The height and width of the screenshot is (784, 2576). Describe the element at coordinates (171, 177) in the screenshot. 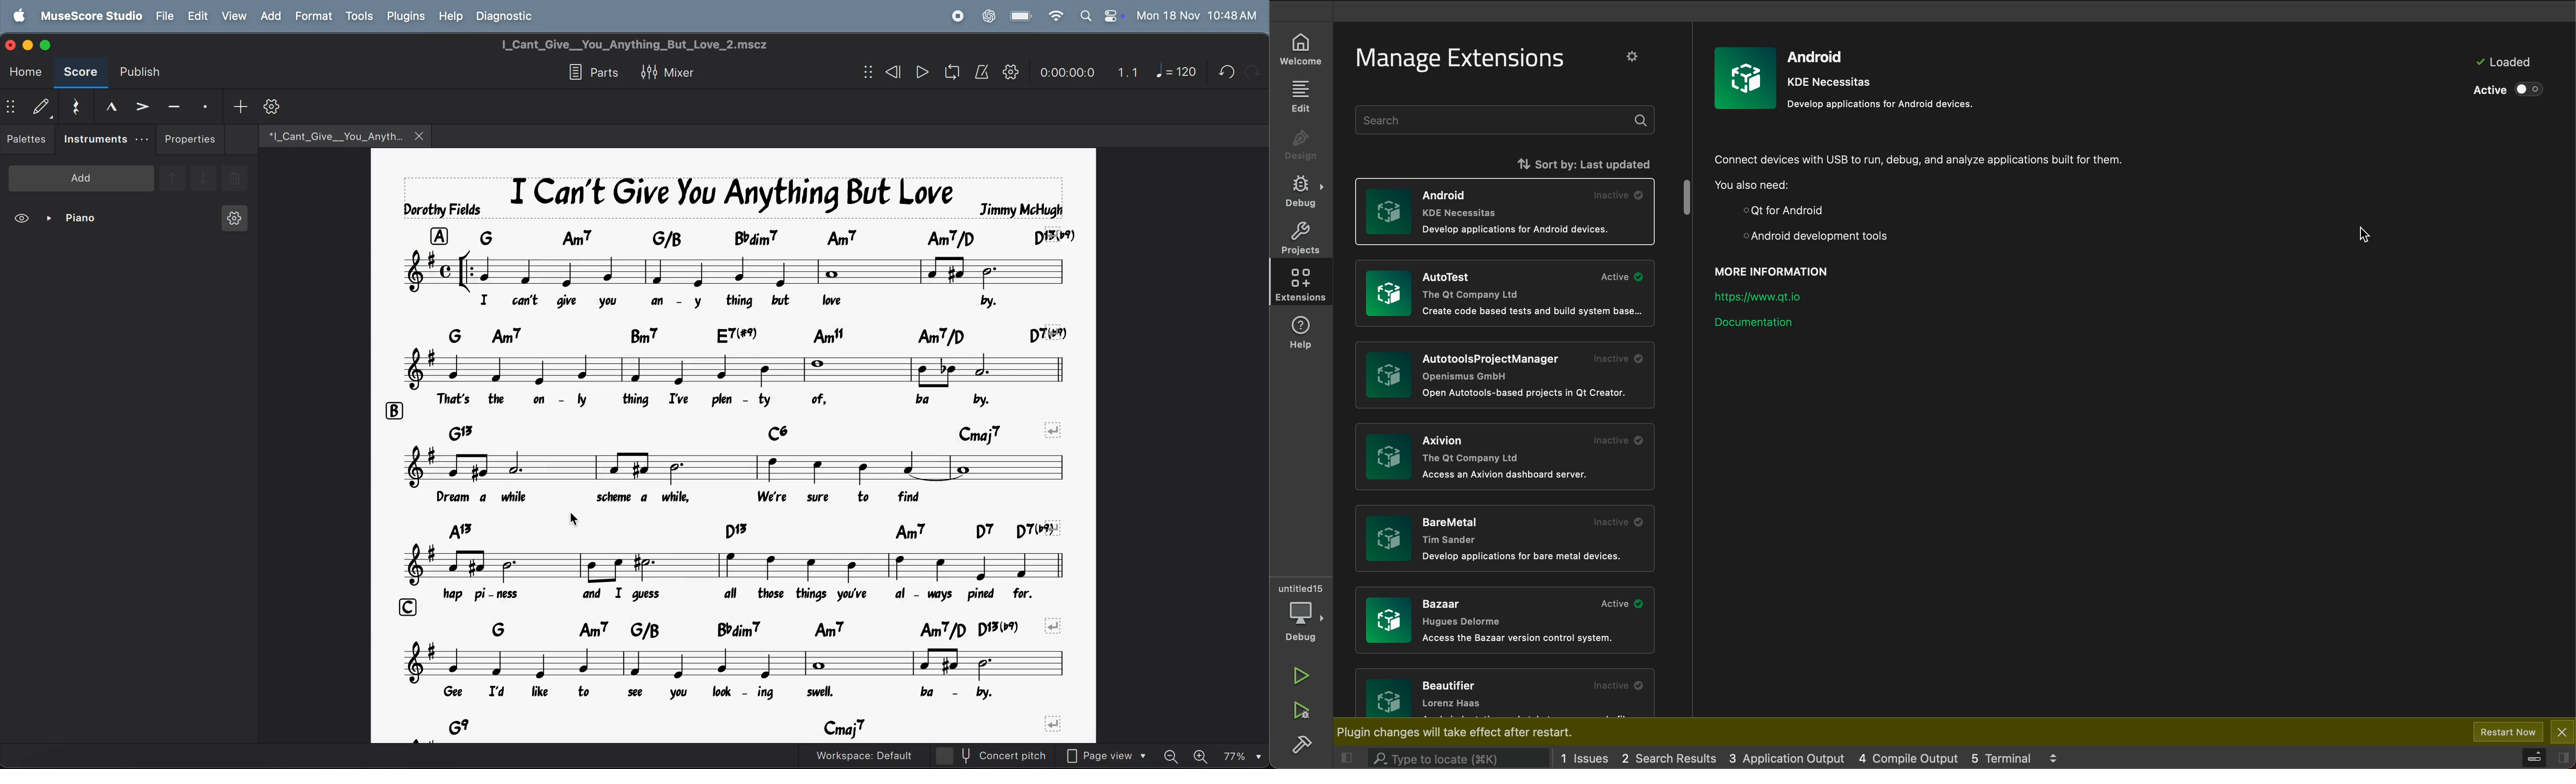

I see `uptone` at that location.